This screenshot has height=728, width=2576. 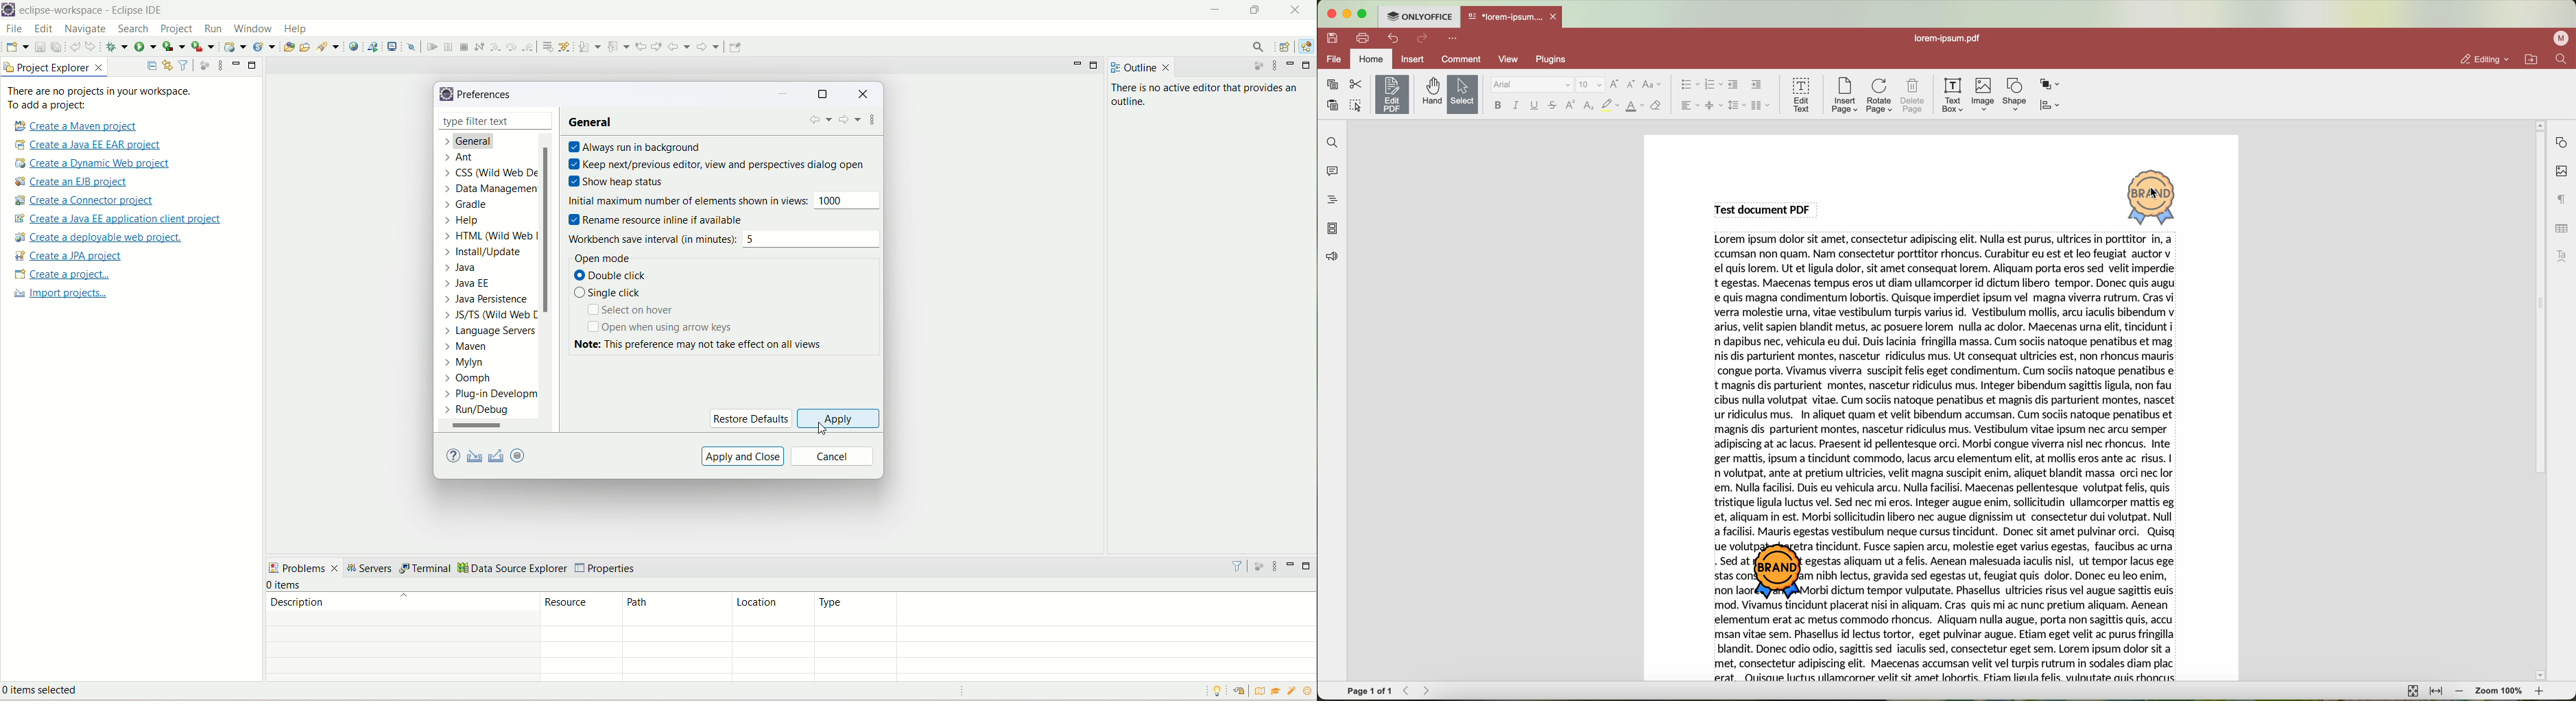 I want to click on forward, so click(x=710, y=47).